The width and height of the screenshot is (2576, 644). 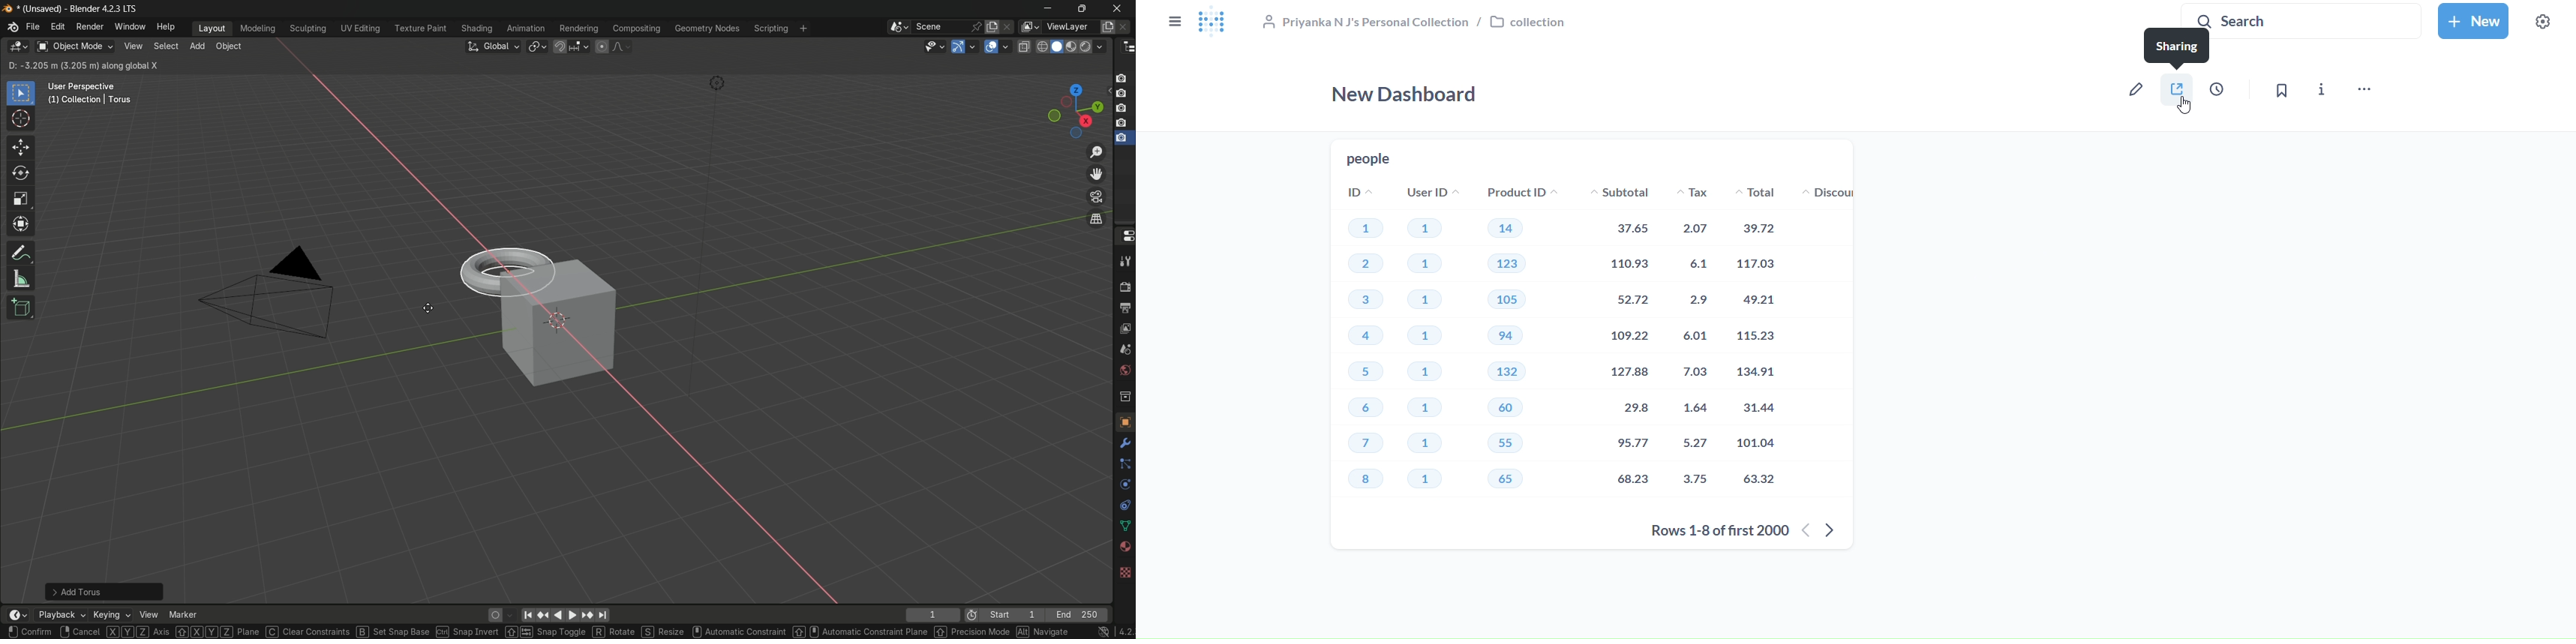 I want to click on Set Snap Base, so click(x=393, y=632).